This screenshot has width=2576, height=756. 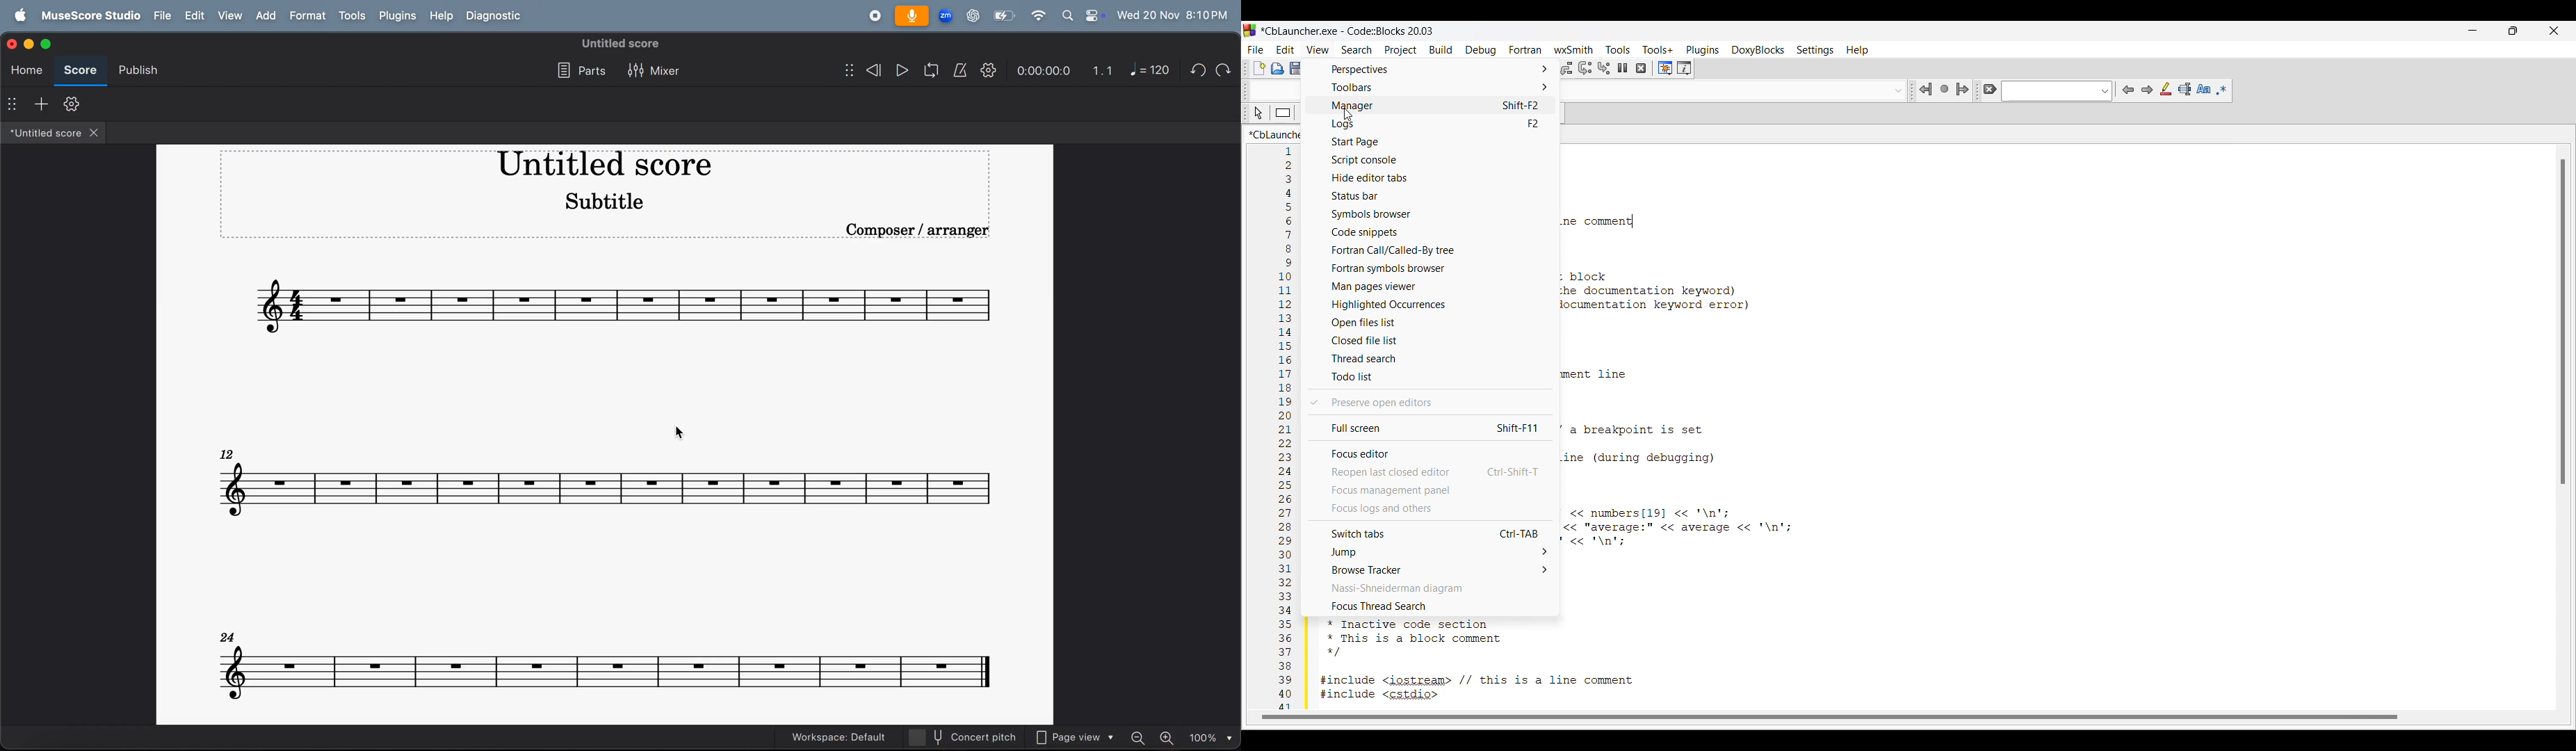 What do you see at coordinates (626, 307) in the screenshot?
I see `notes` at bounding box center [626, 307].